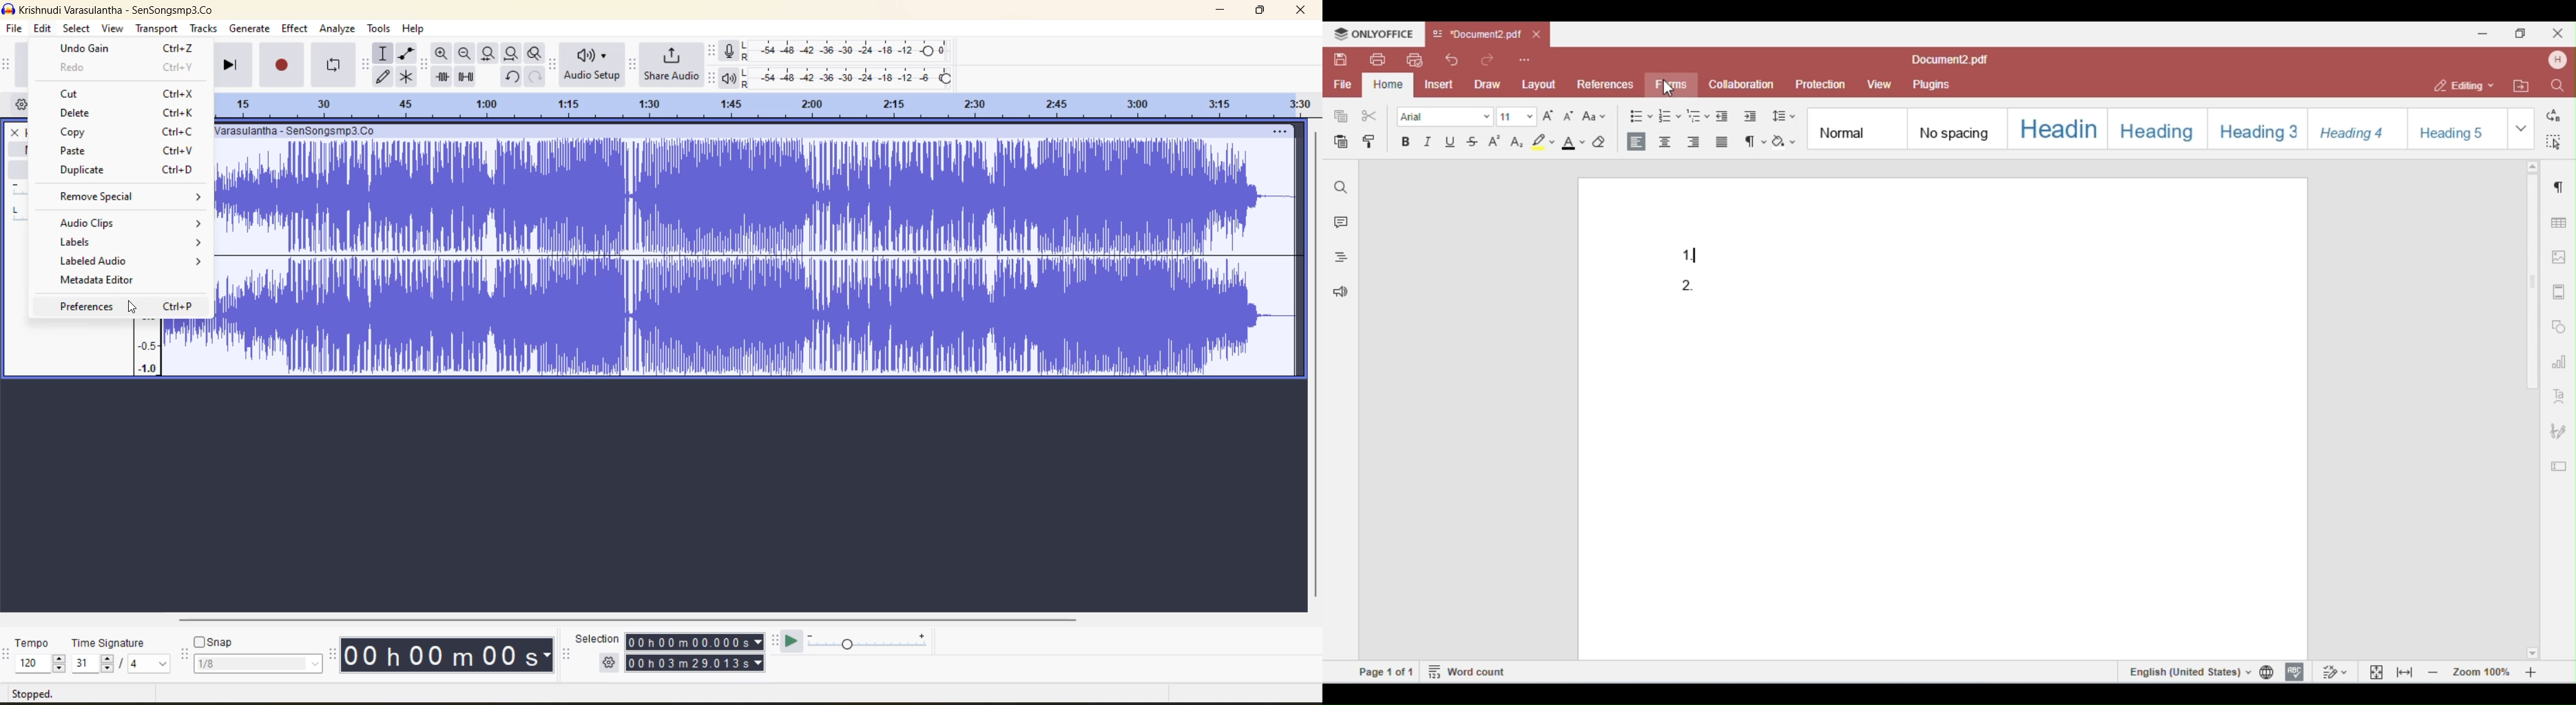  What do you see at coordinates (713, 51) in the screenshot?
I see `recording meter toolbar` at bounding box center [713, 51].